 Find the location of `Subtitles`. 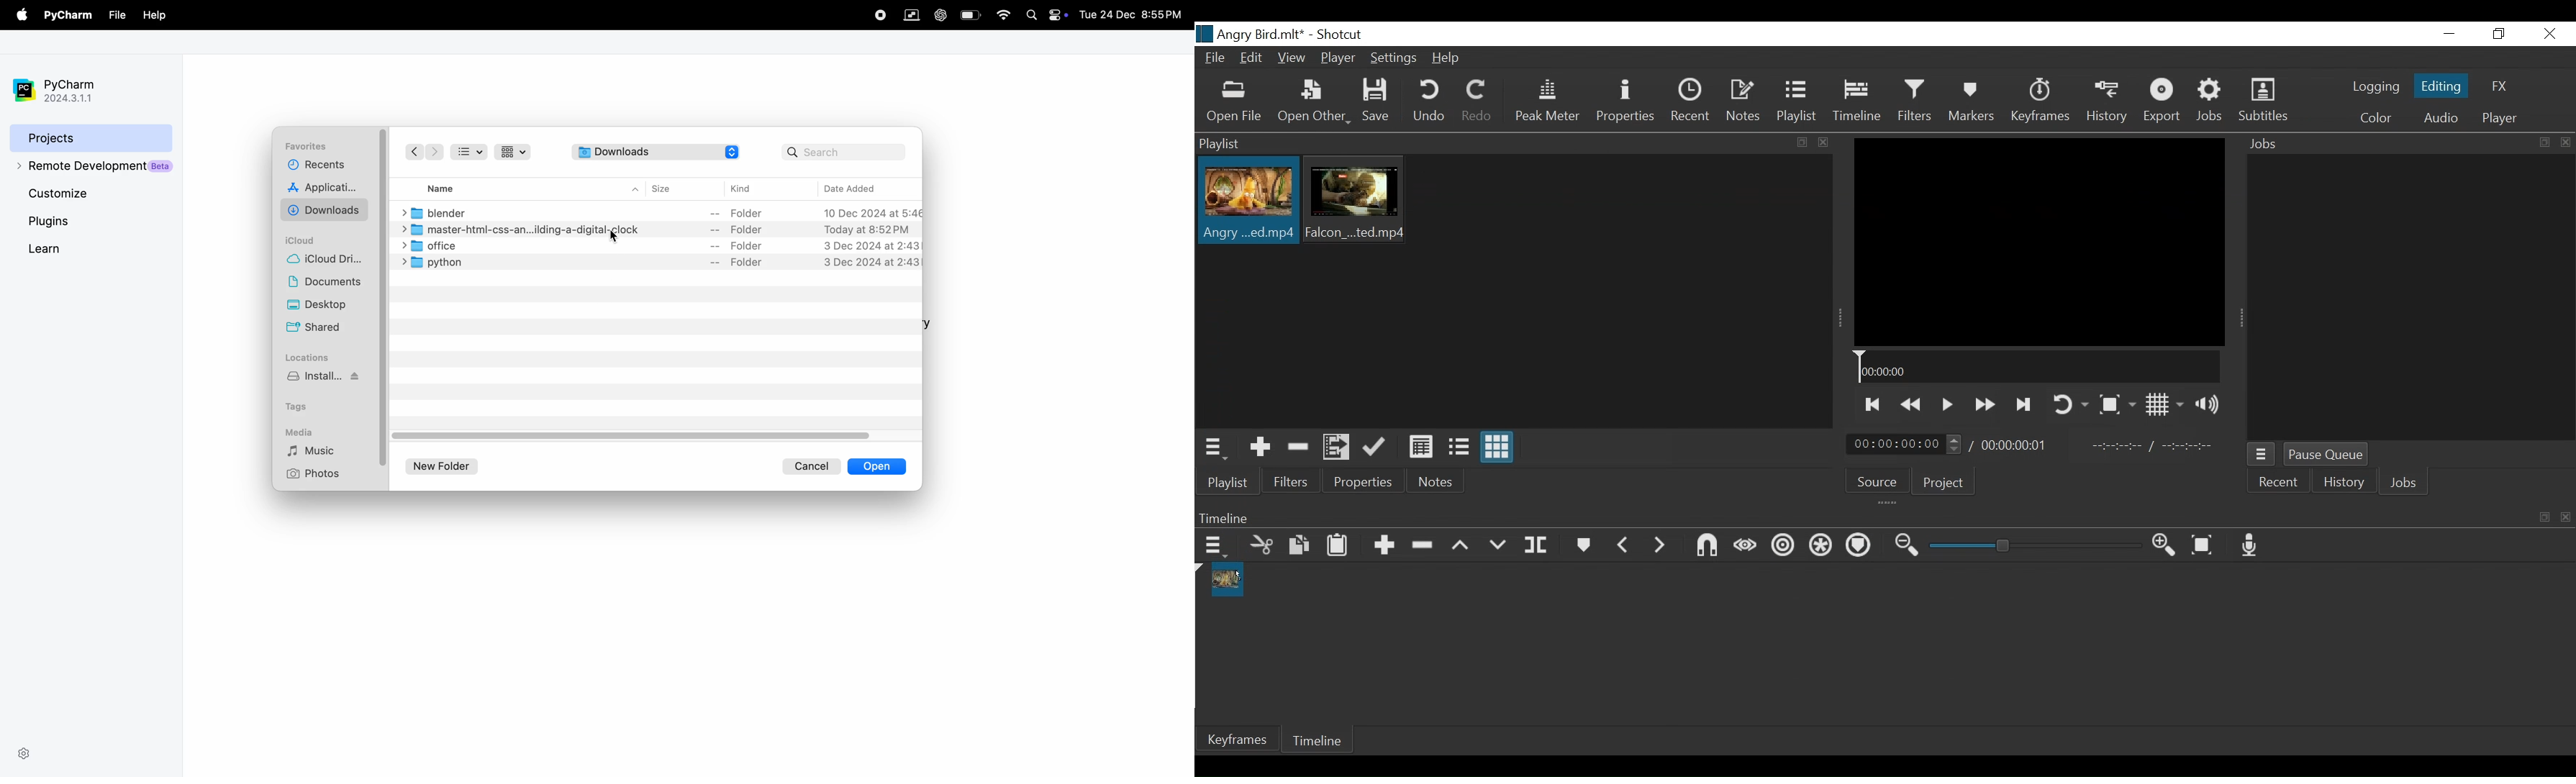

Subtitles is located at coordinates (2266, 101).